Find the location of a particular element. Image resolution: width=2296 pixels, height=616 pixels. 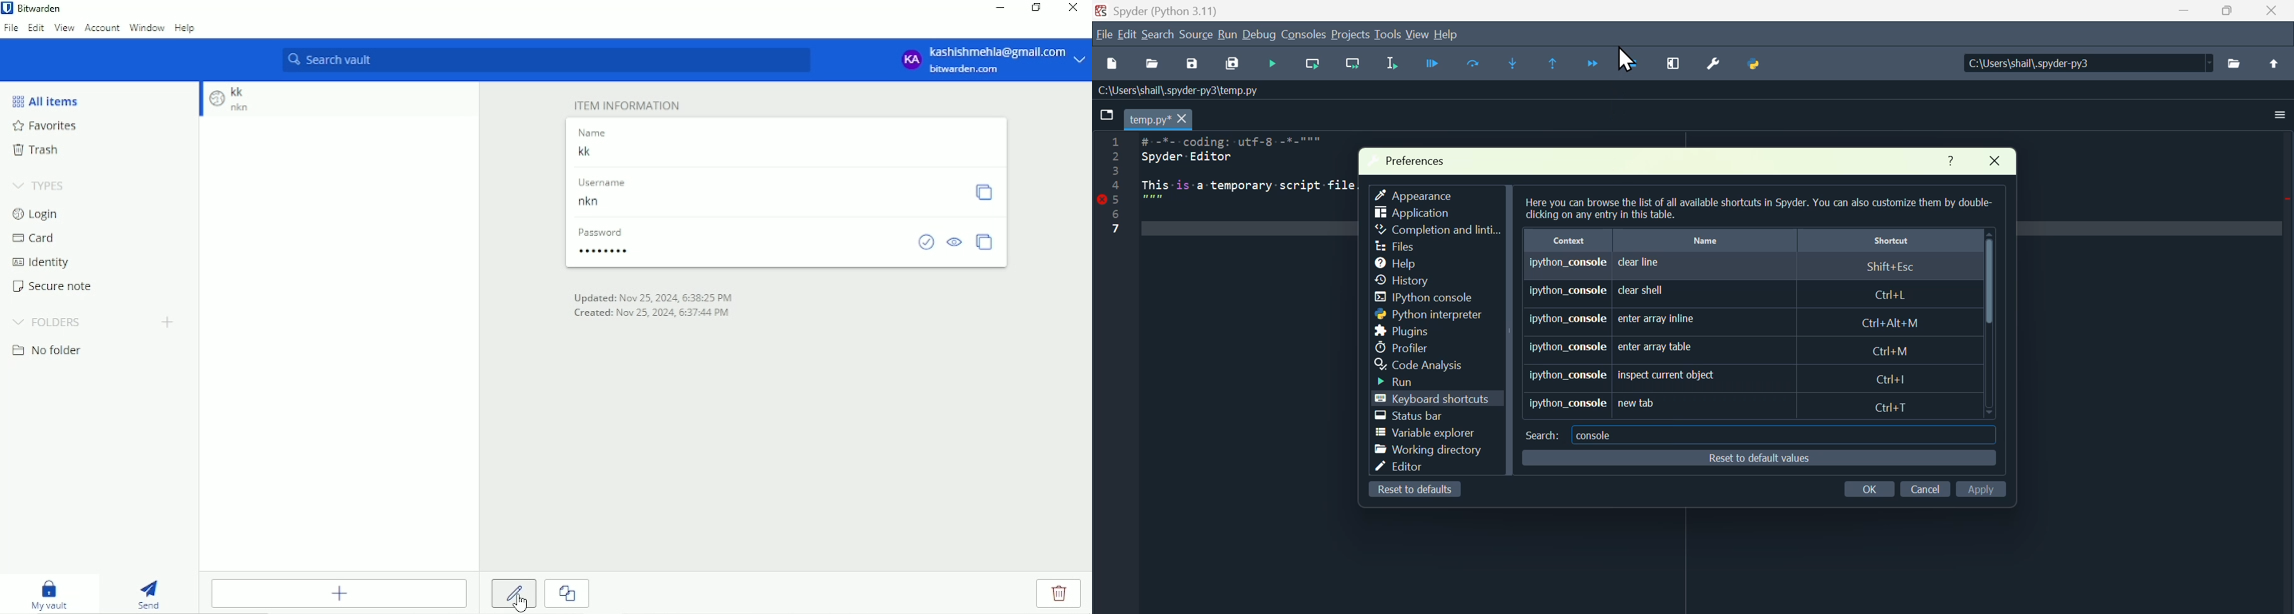

Source is located at coordinates (1197, 38).